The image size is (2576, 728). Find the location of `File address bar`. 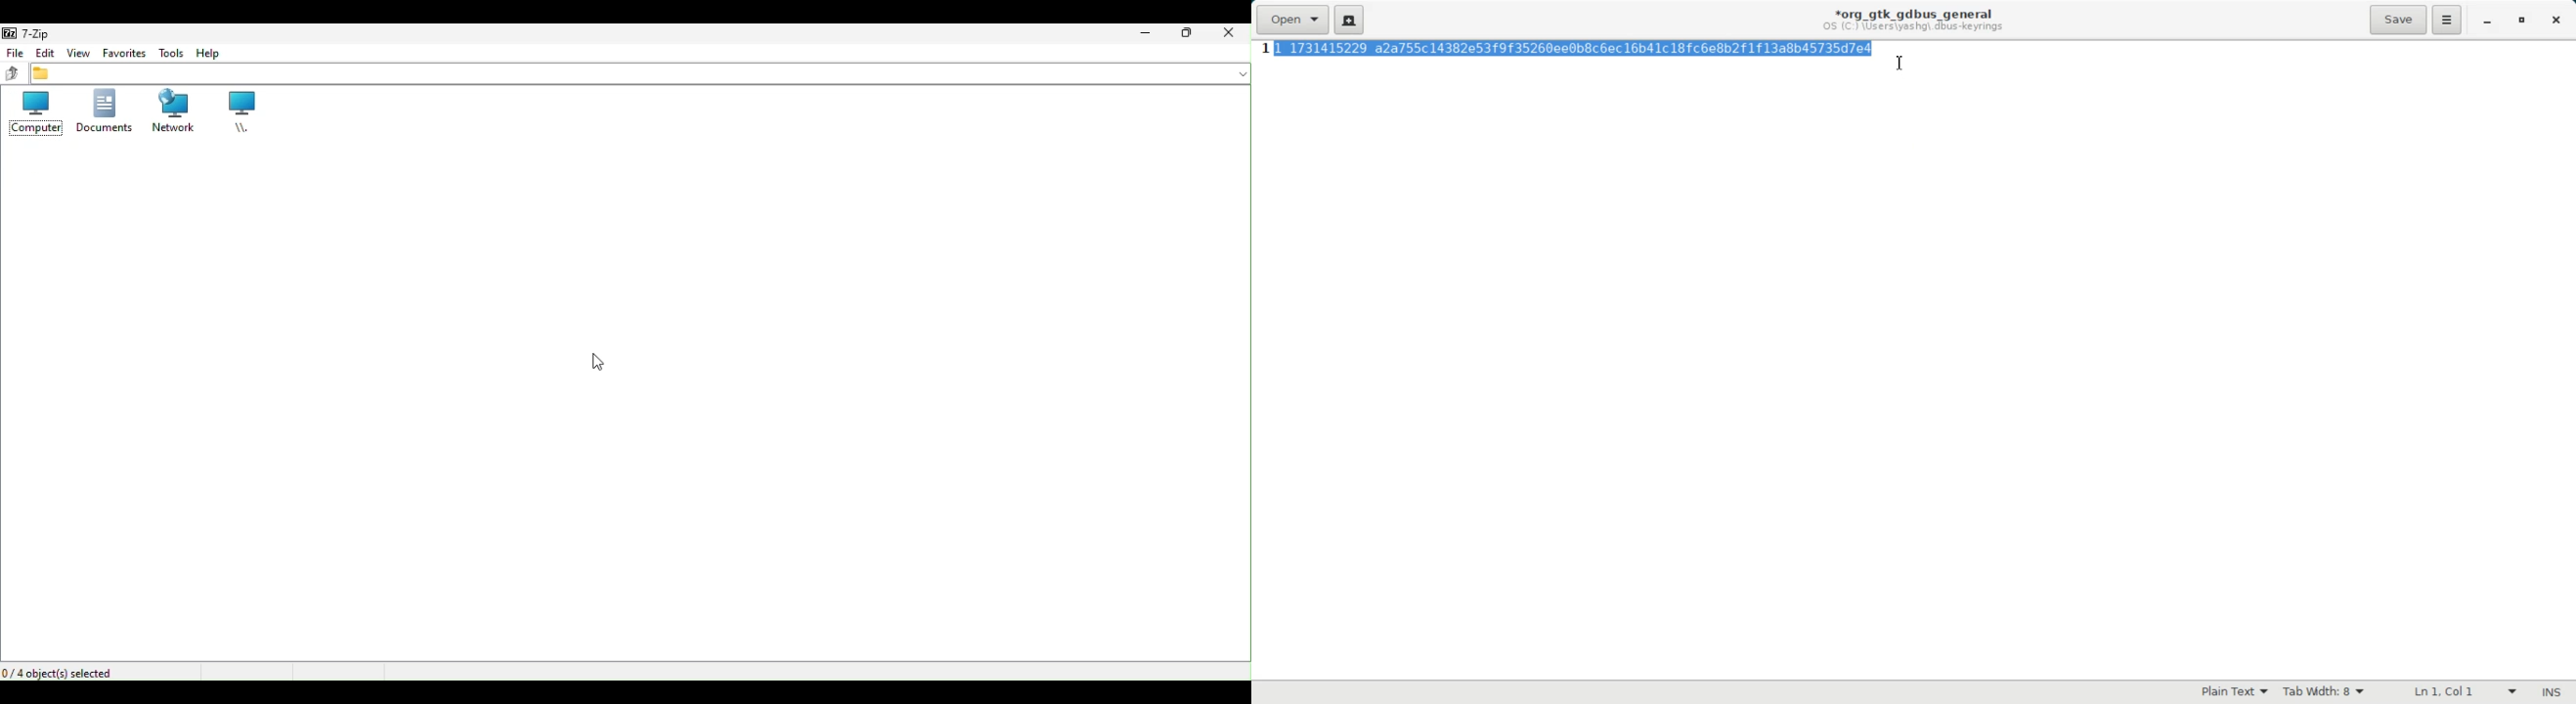

File address bar is located at coordinates (640, 73).